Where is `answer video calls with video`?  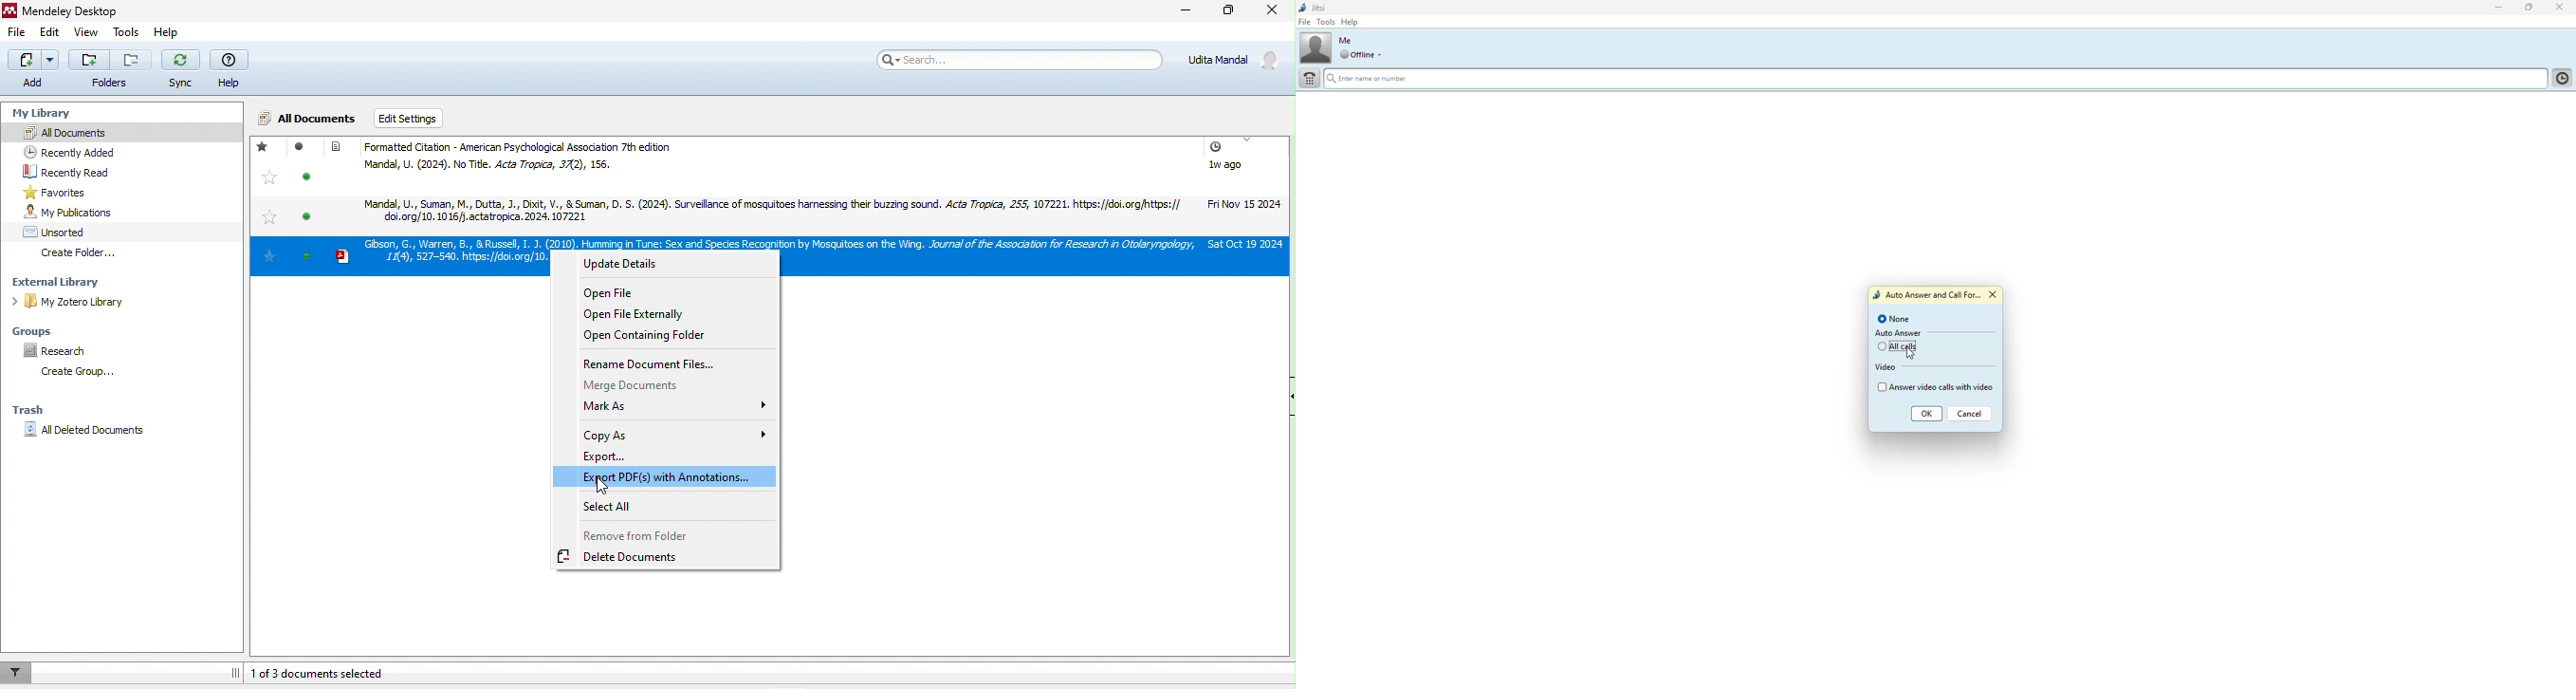 answer video calls with video is located at coordinates (1935, 387).